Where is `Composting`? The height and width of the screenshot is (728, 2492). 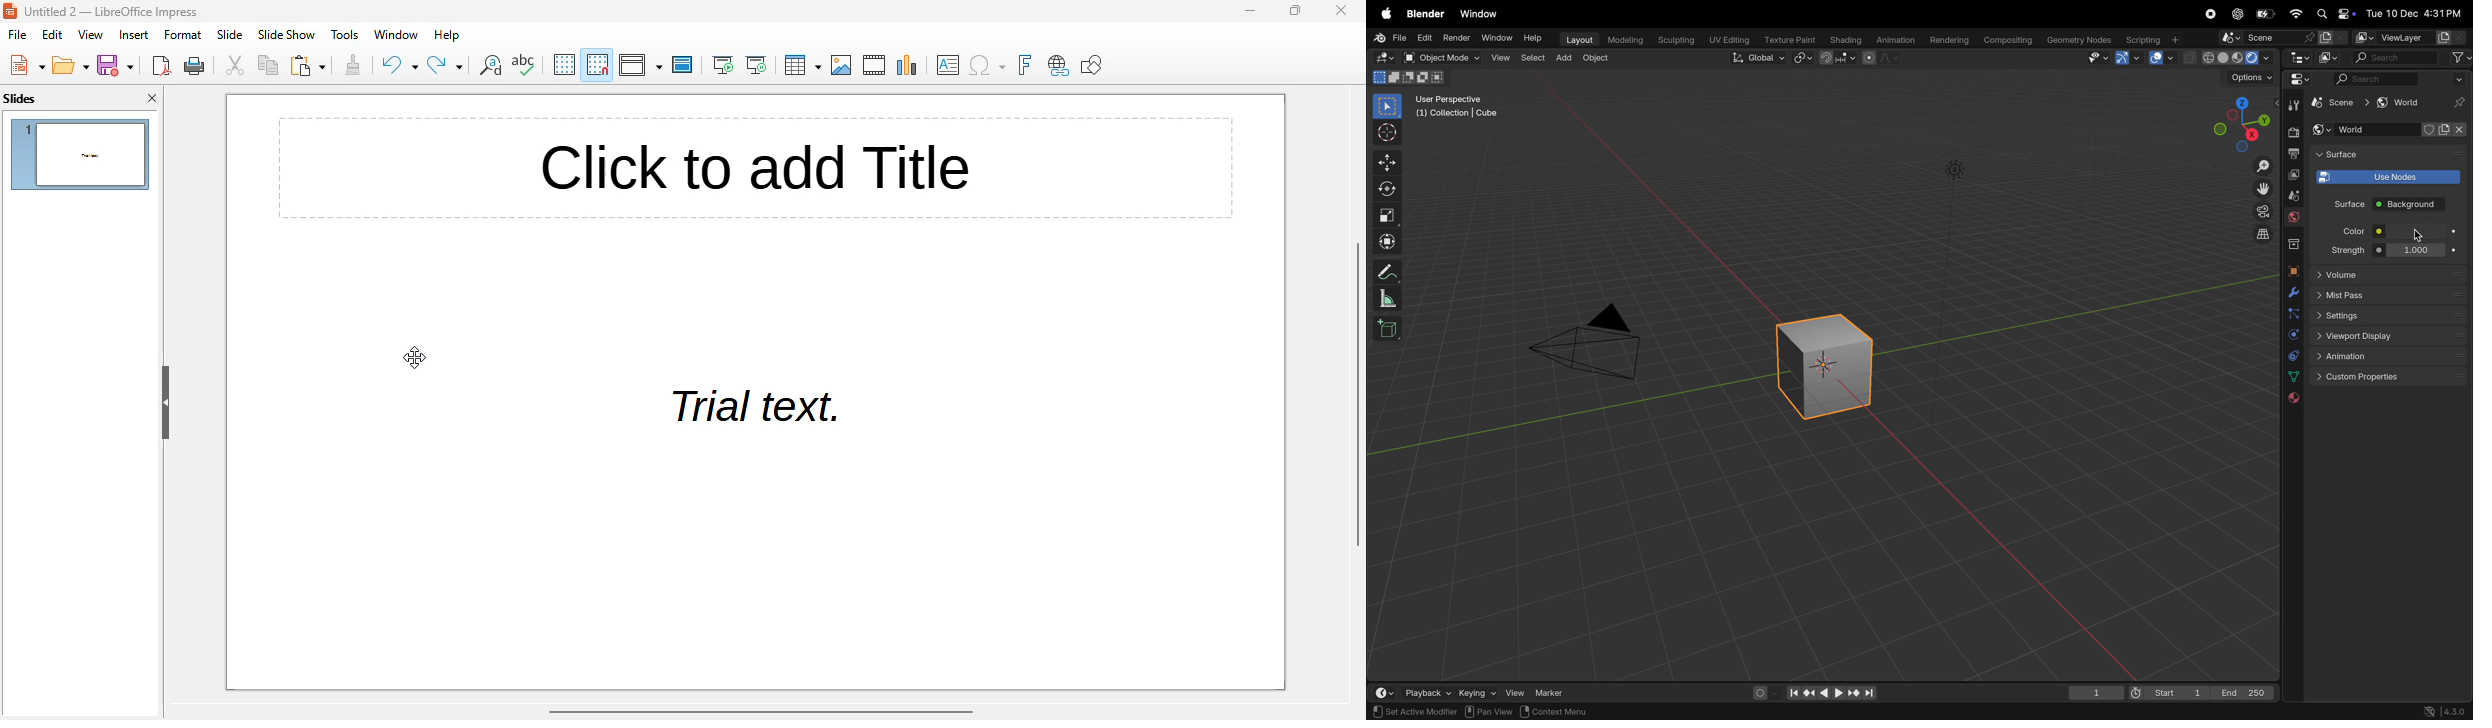
Composting is located at coordinates (2005, 41).